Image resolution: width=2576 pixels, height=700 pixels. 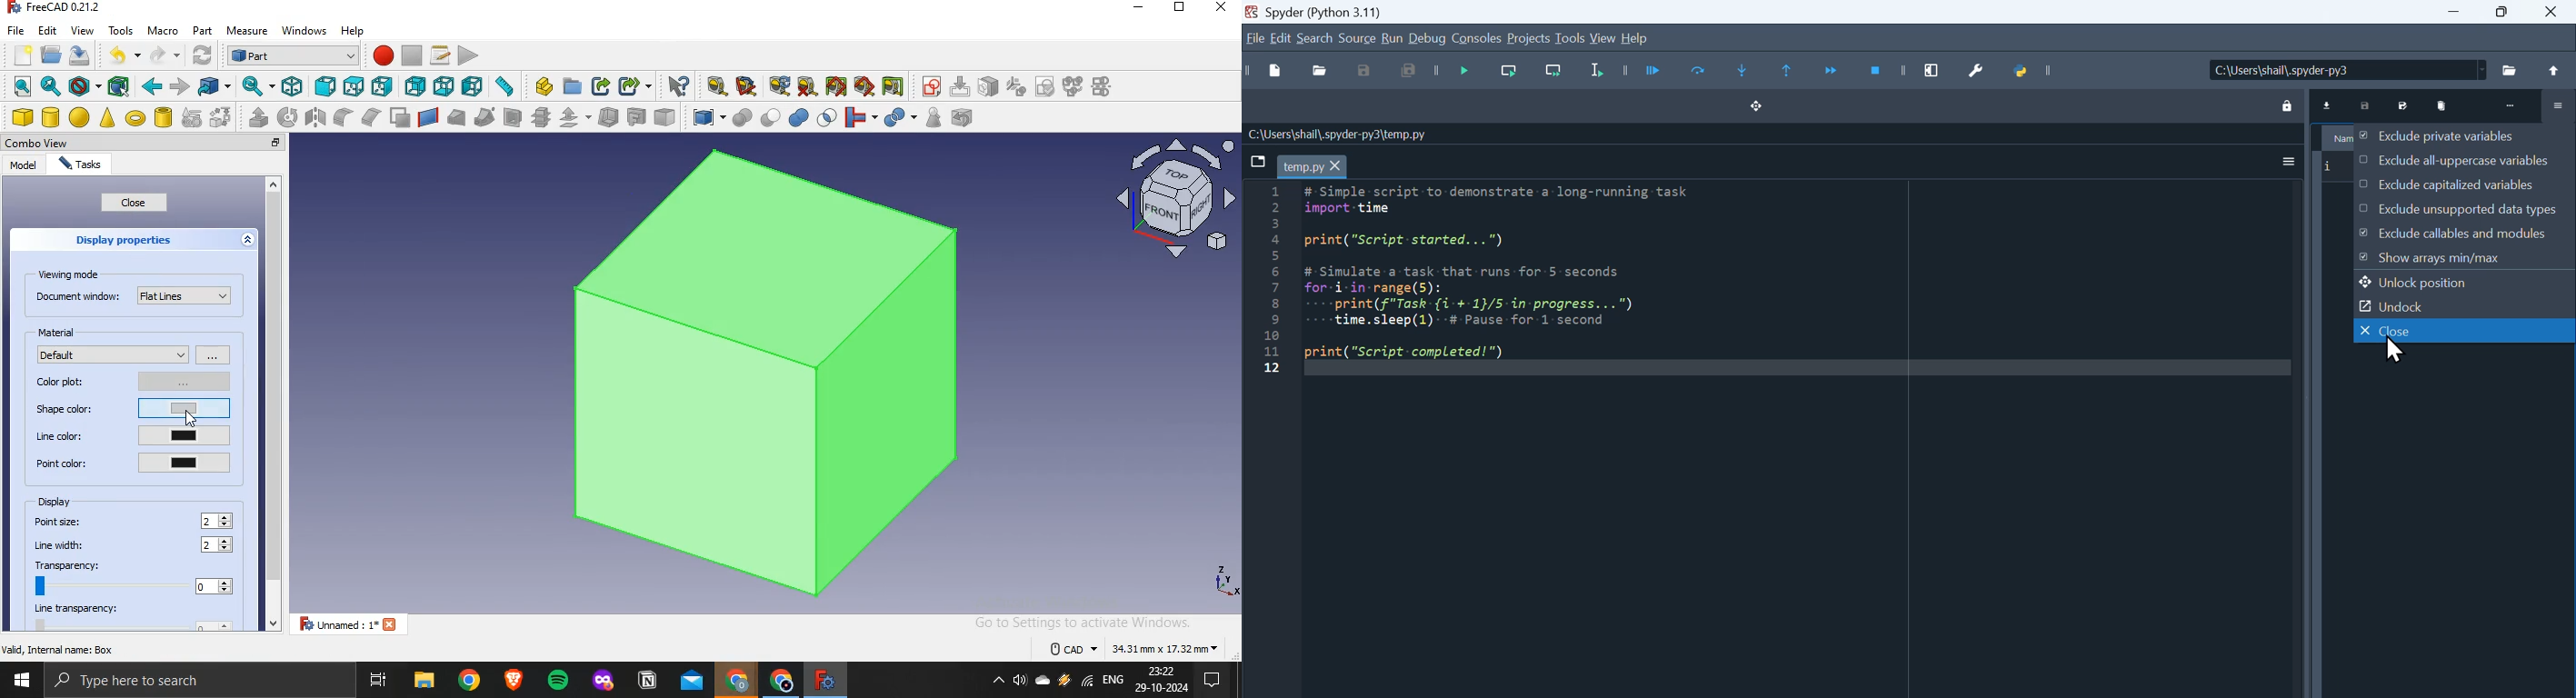 What do you see at coordinates (1087, 683) in the screenshot?
I see `wifi` at bounding box center [1087, 683].